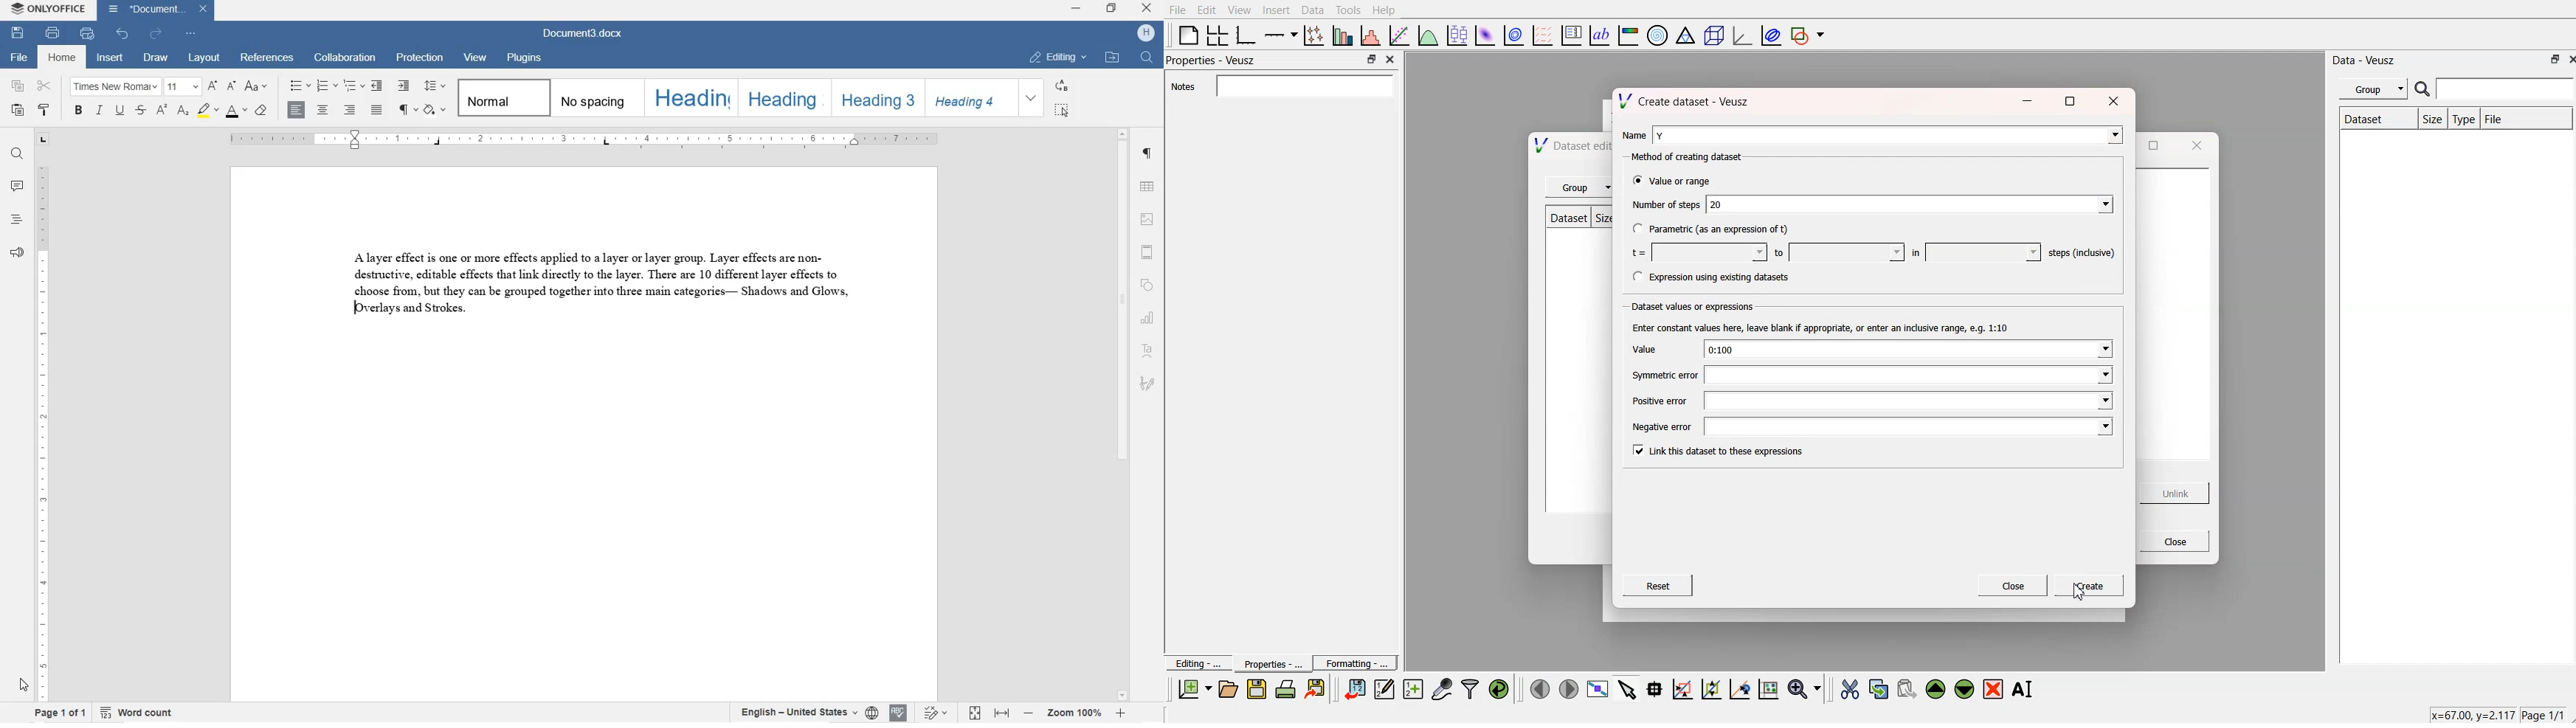 The image size is (2576, 728). What do you see at coordinates (1148, 281) in the screenshot?
I see `SHAPE` at bounding box center [1148, 281].